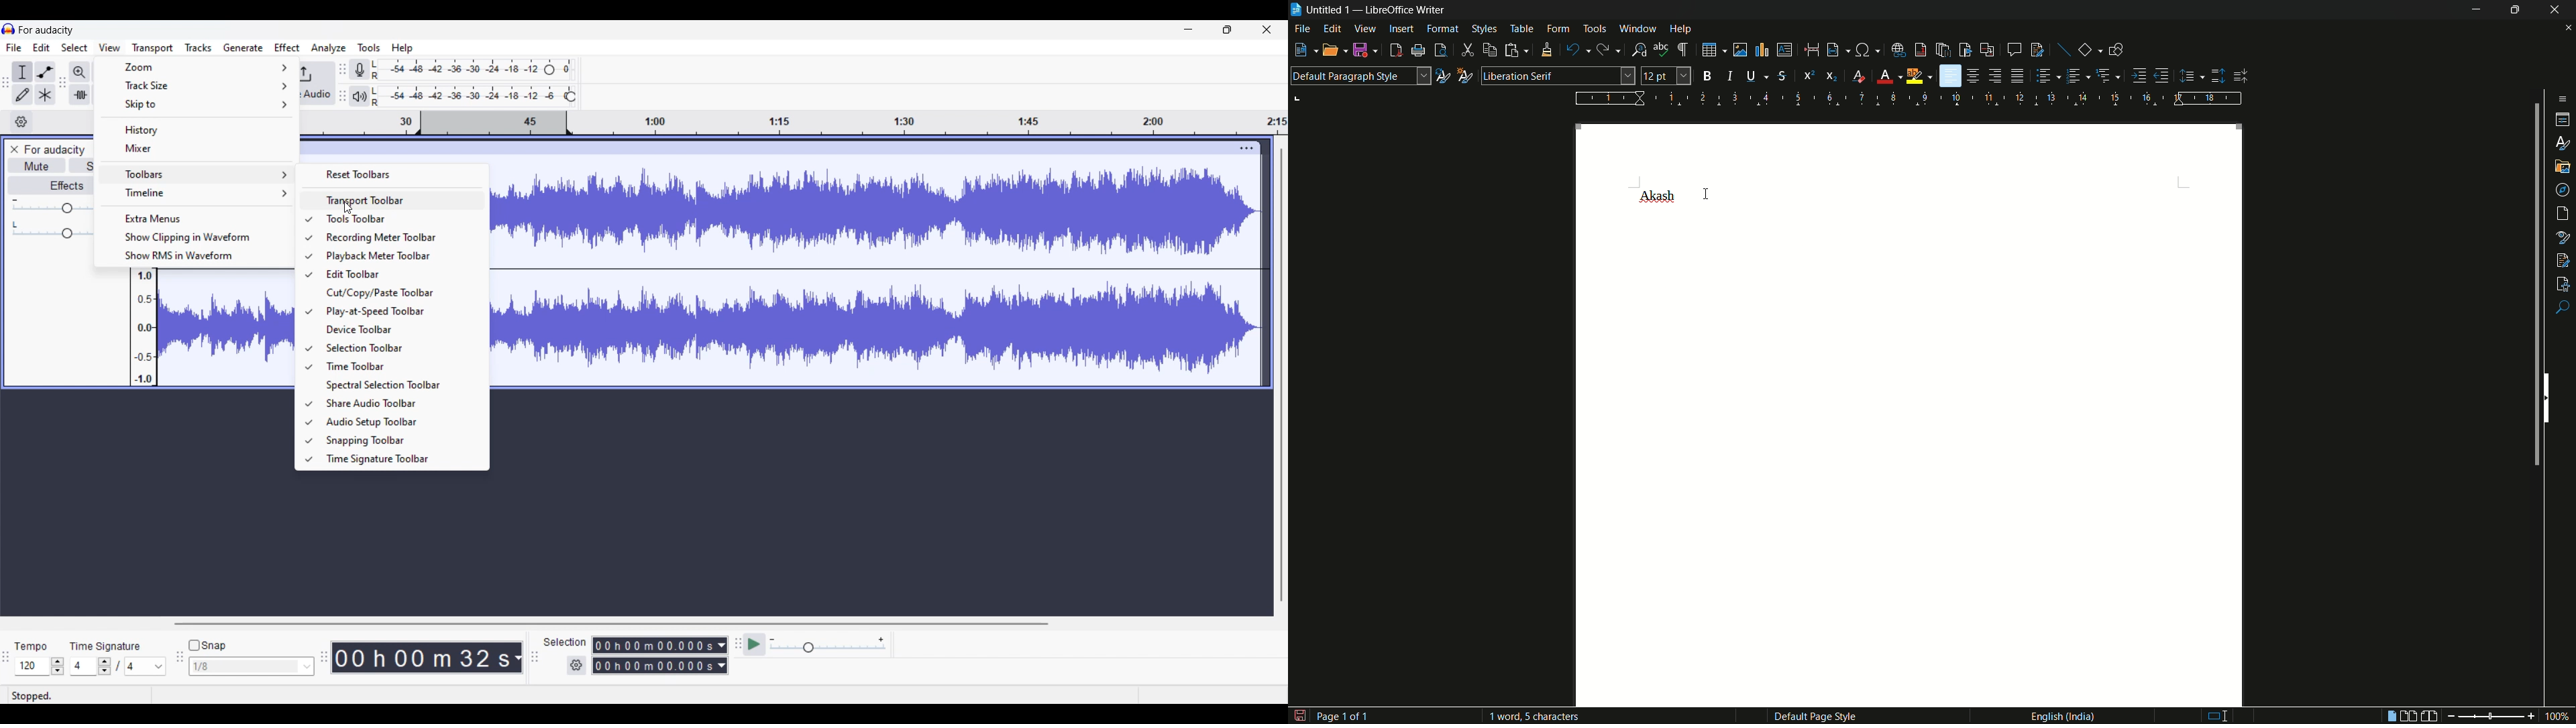 This screenshot has width=2576, height=728. I want to click on Help menu, so click(402, 49).